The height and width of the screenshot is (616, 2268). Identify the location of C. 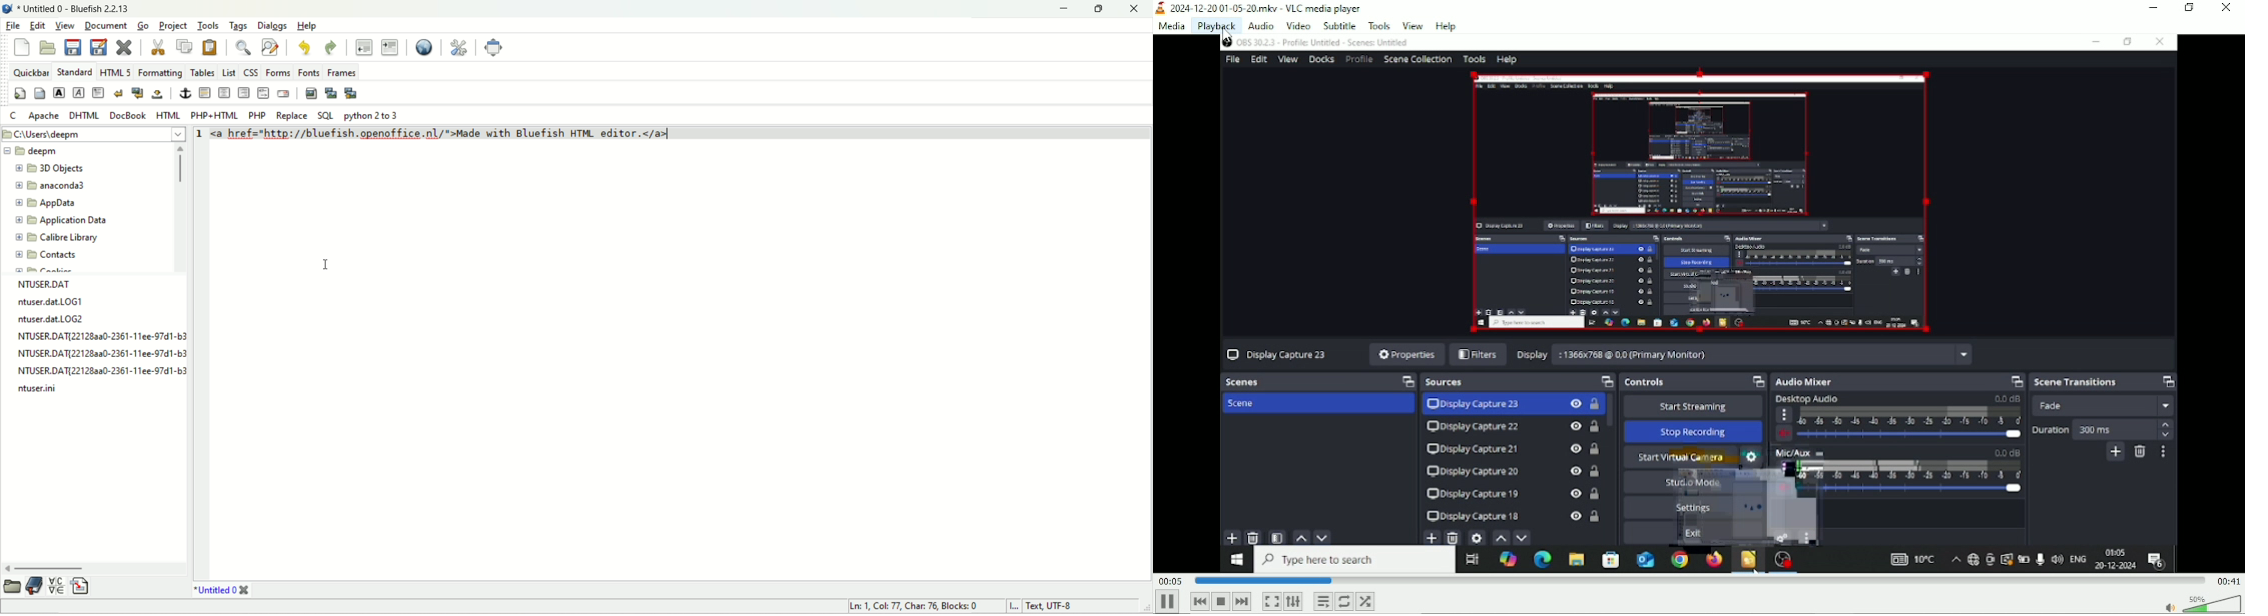
(16, 116).